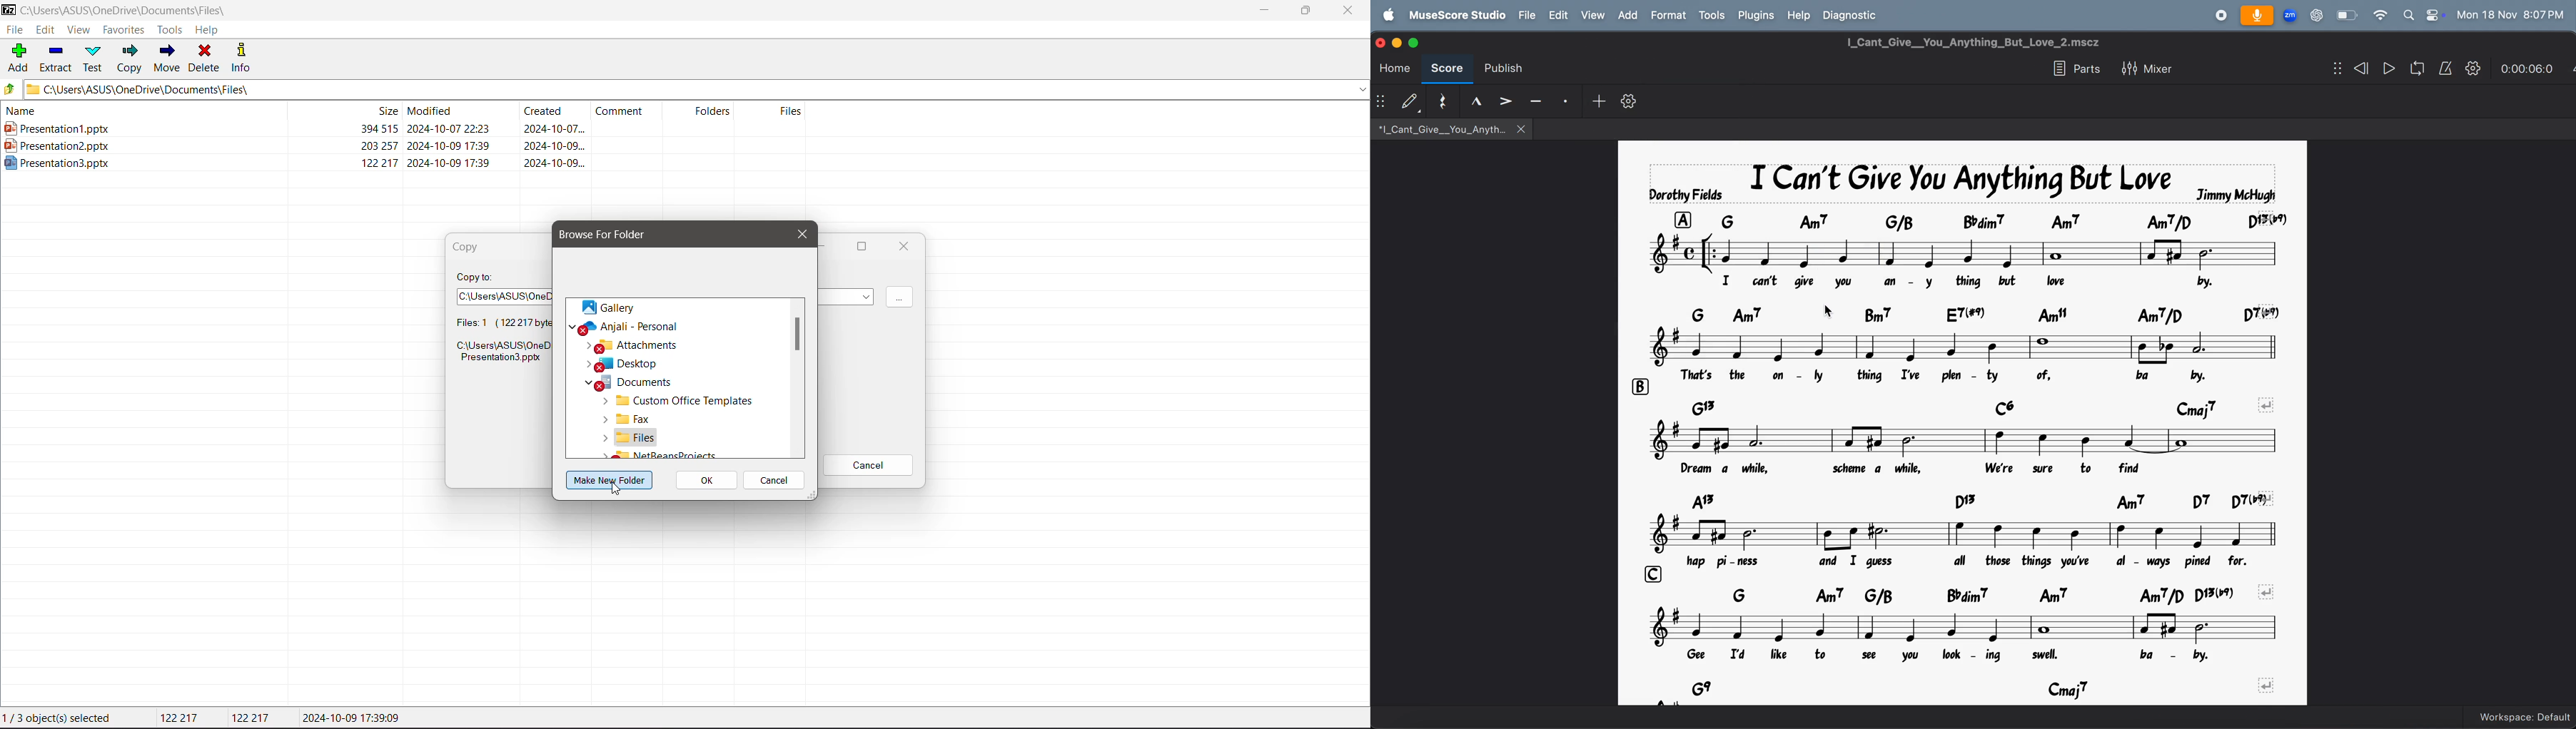 This screenshot has height=756, width=2576. Describe the element at coordinates (1983, 563) in the screenshot. I see `lyrics` at that location.